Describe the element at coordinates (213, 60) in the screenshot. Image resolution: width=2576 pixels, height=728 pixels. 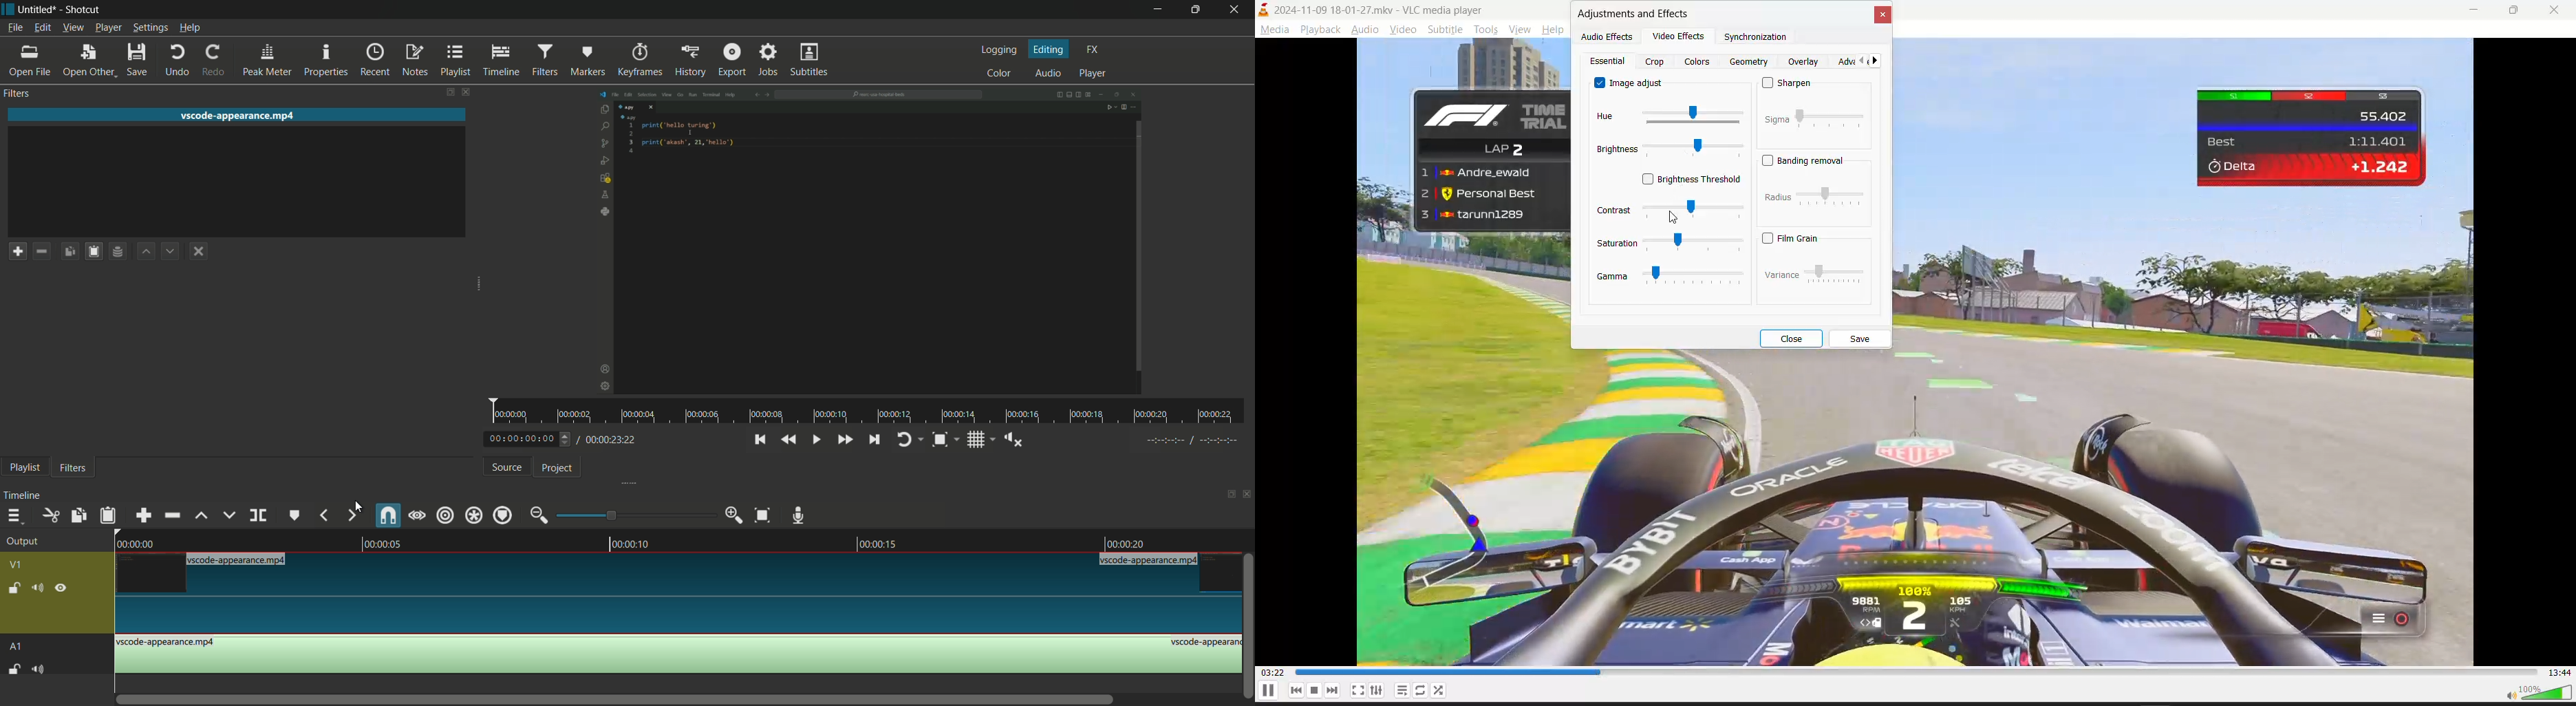
I see `redo` at that location.